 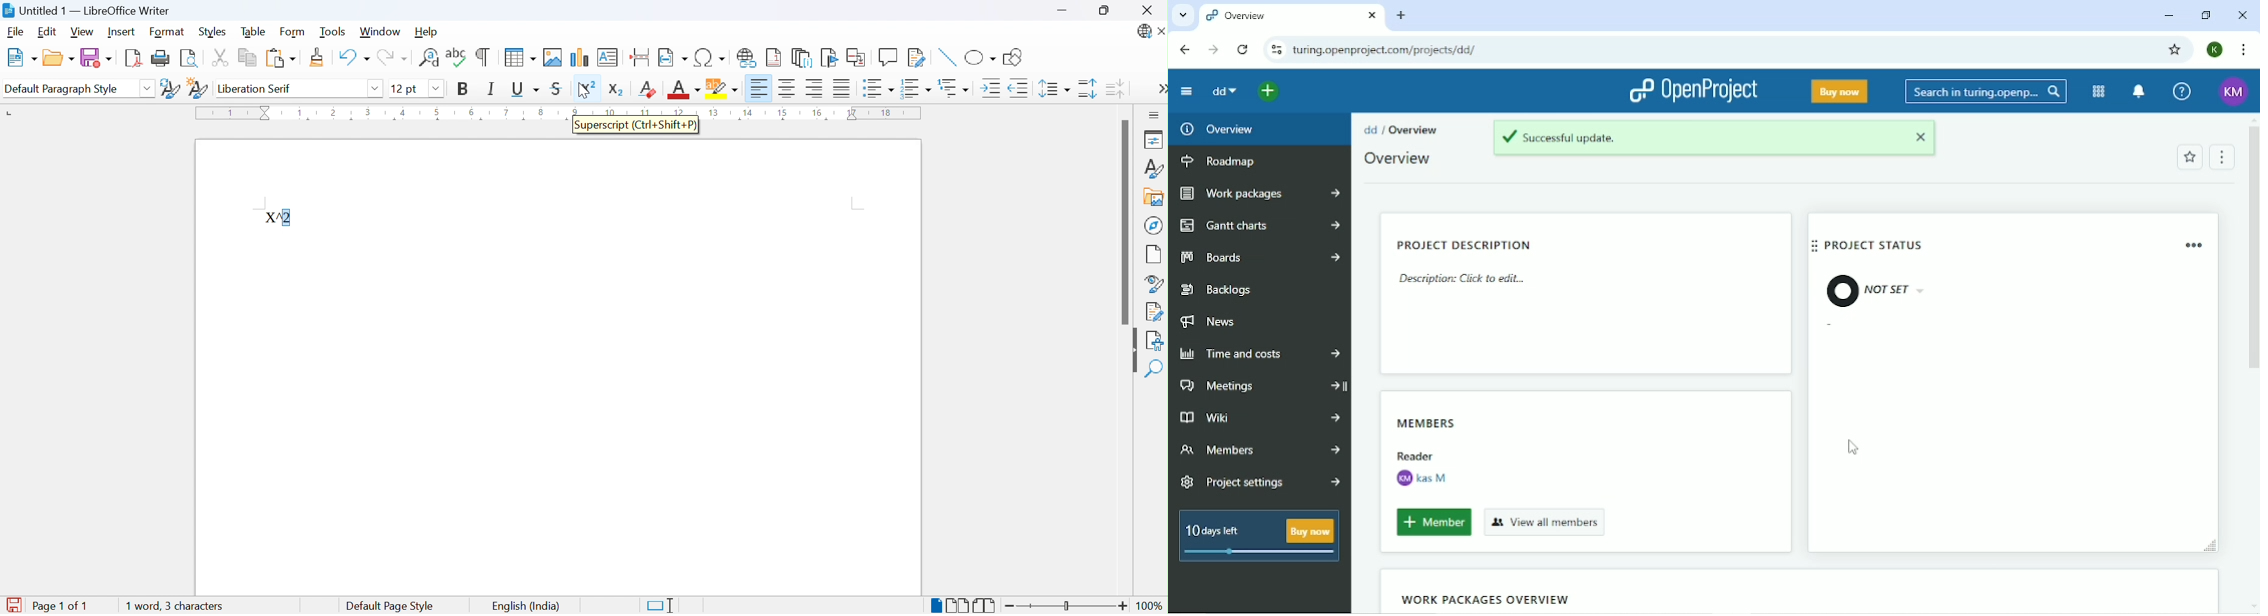 I want to click on Insert image, so click(x=554, y=57).